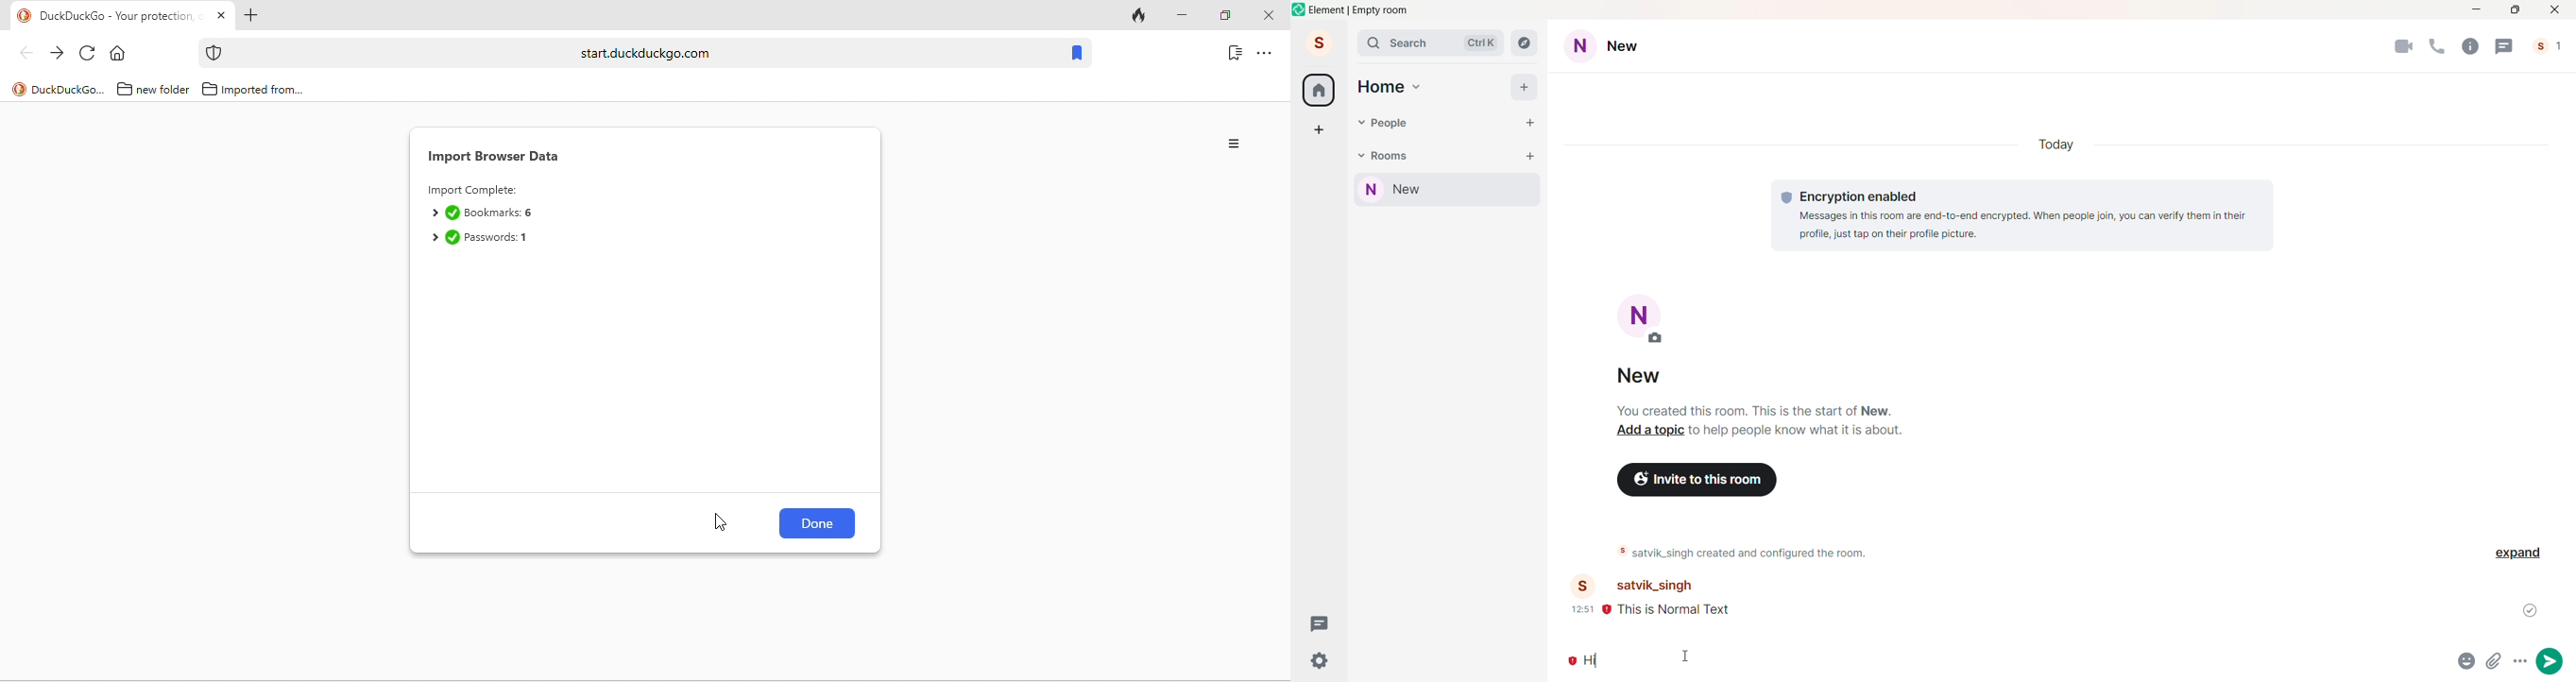  I want to click on Maximize, so click(2516, 10).